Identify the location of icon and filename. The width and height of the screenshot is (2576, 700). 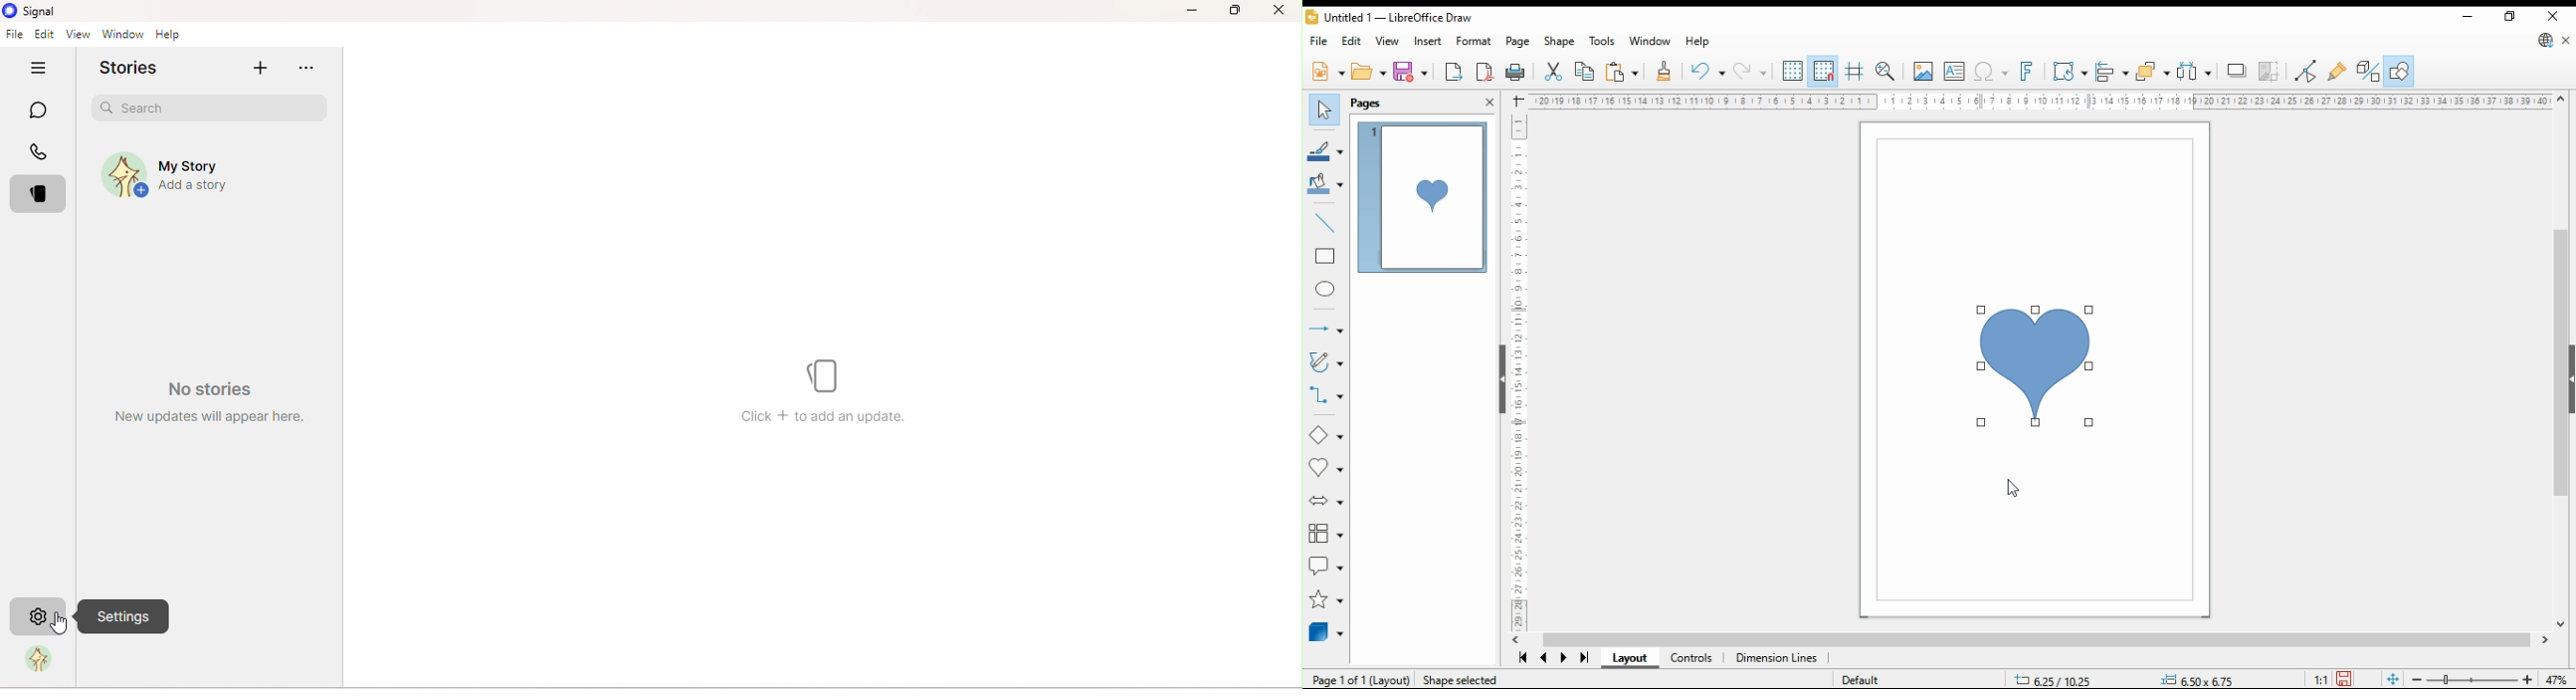
(1389, 17).